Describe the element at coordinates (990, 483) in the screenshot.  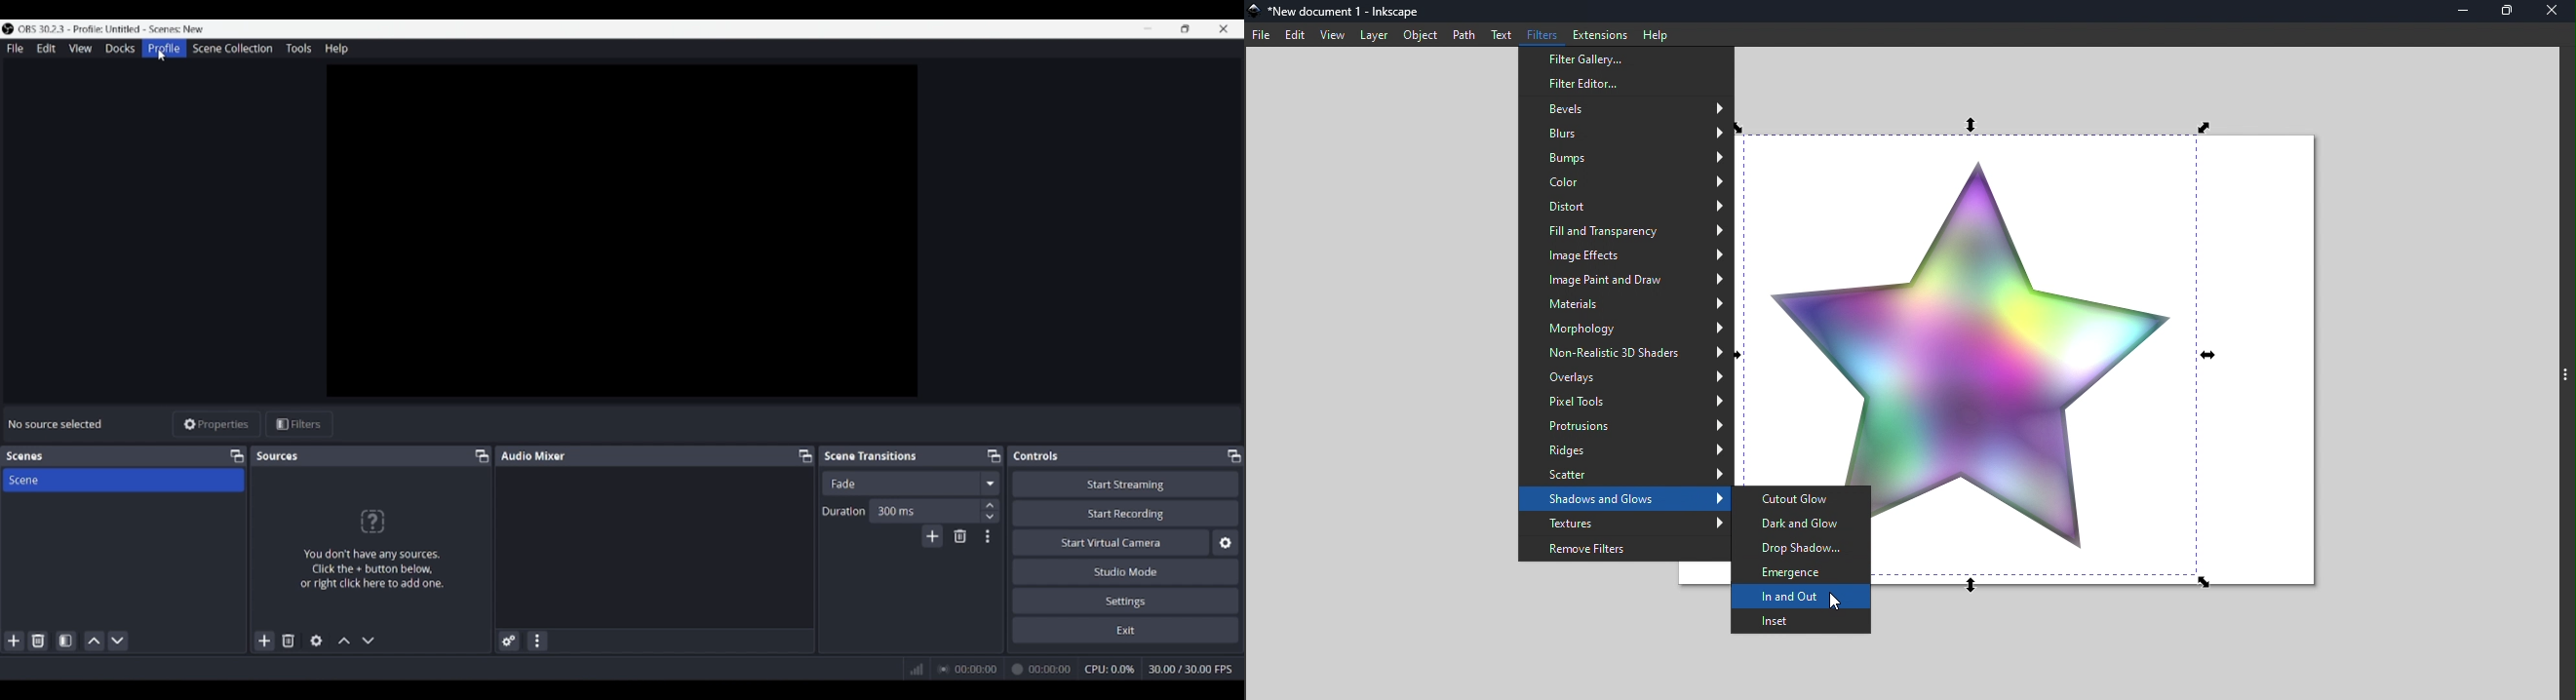
I see `Fade options` at that location.